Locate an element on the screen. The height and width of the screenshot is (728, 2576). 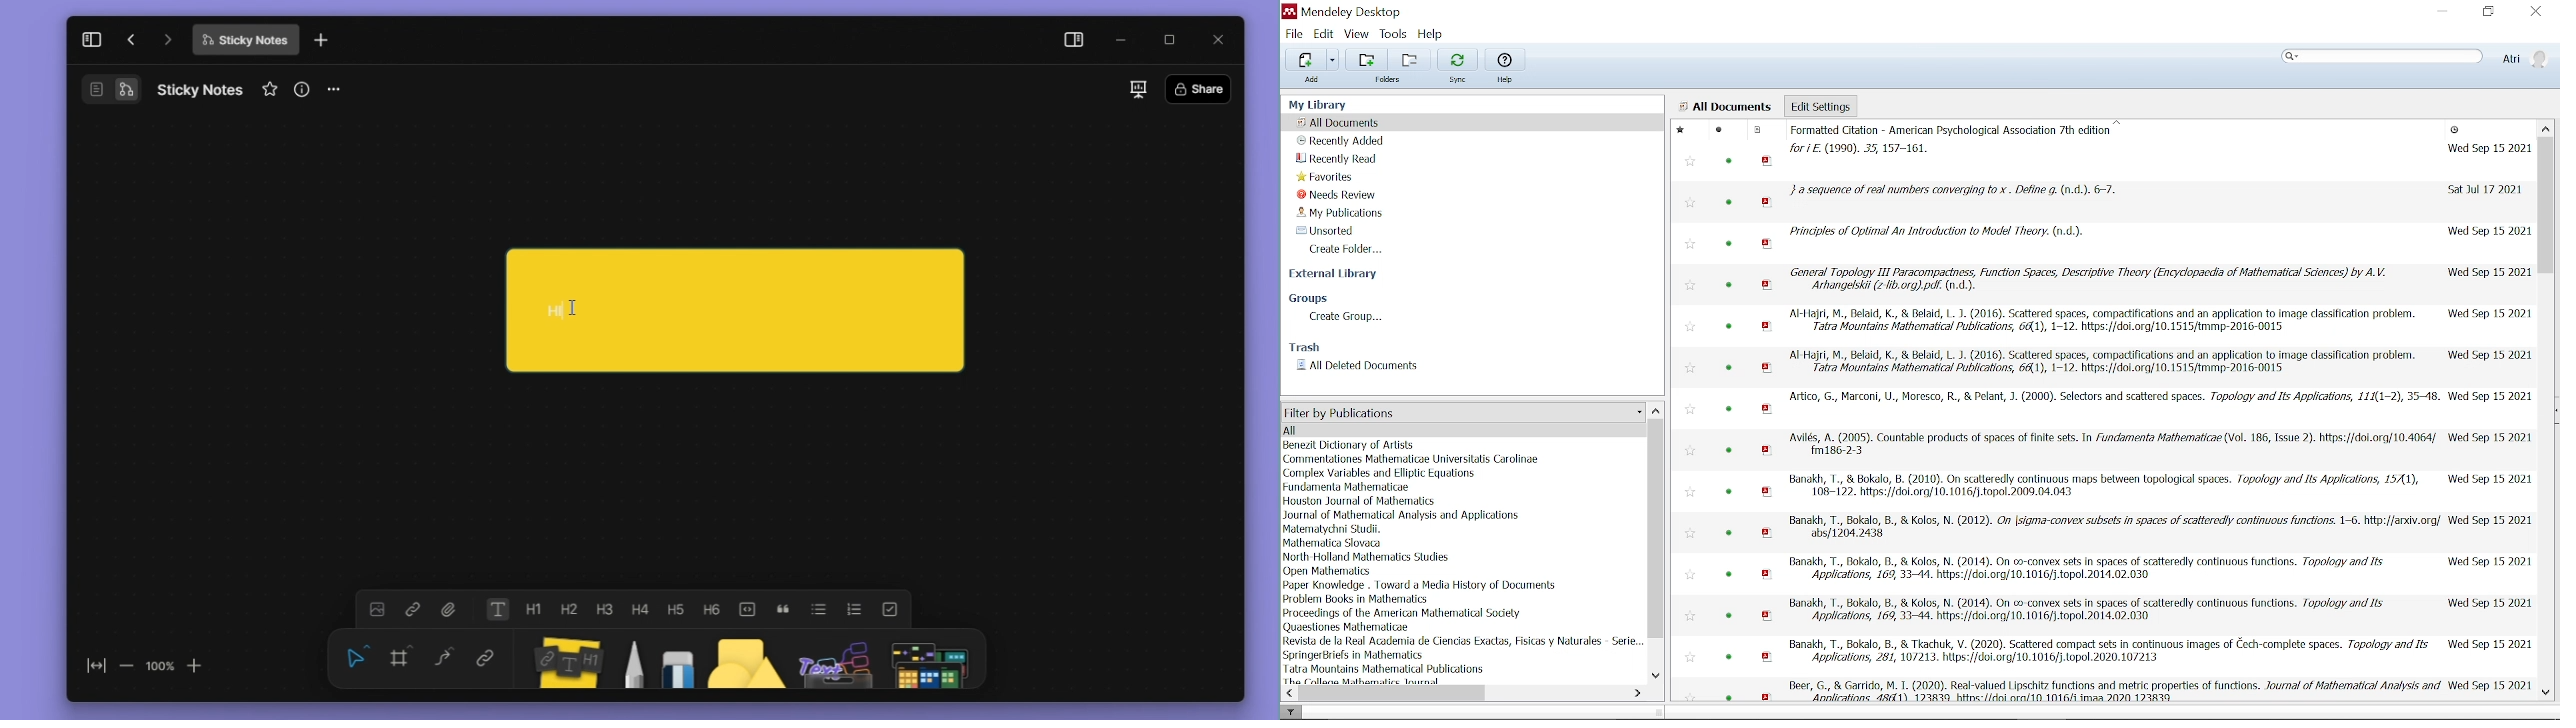
100% is located at coordinates (161, 662).